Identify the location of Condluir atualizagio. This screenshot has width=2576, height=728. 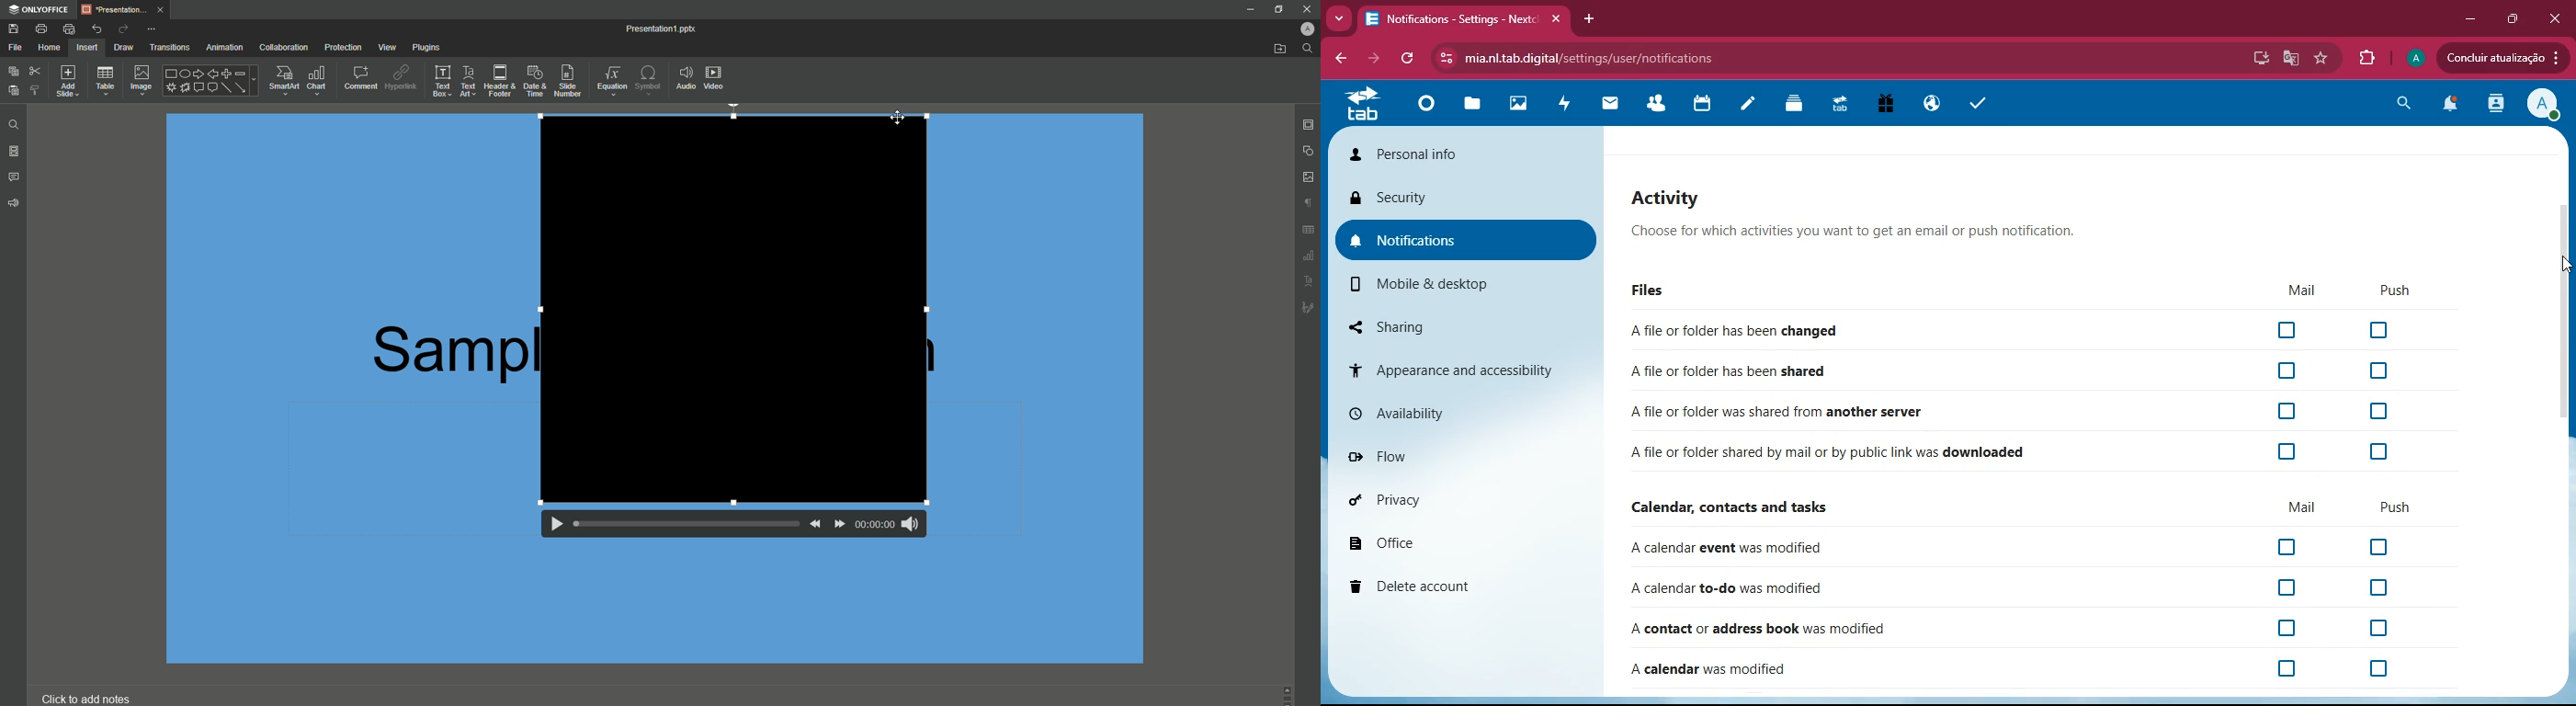
(2509, 60).